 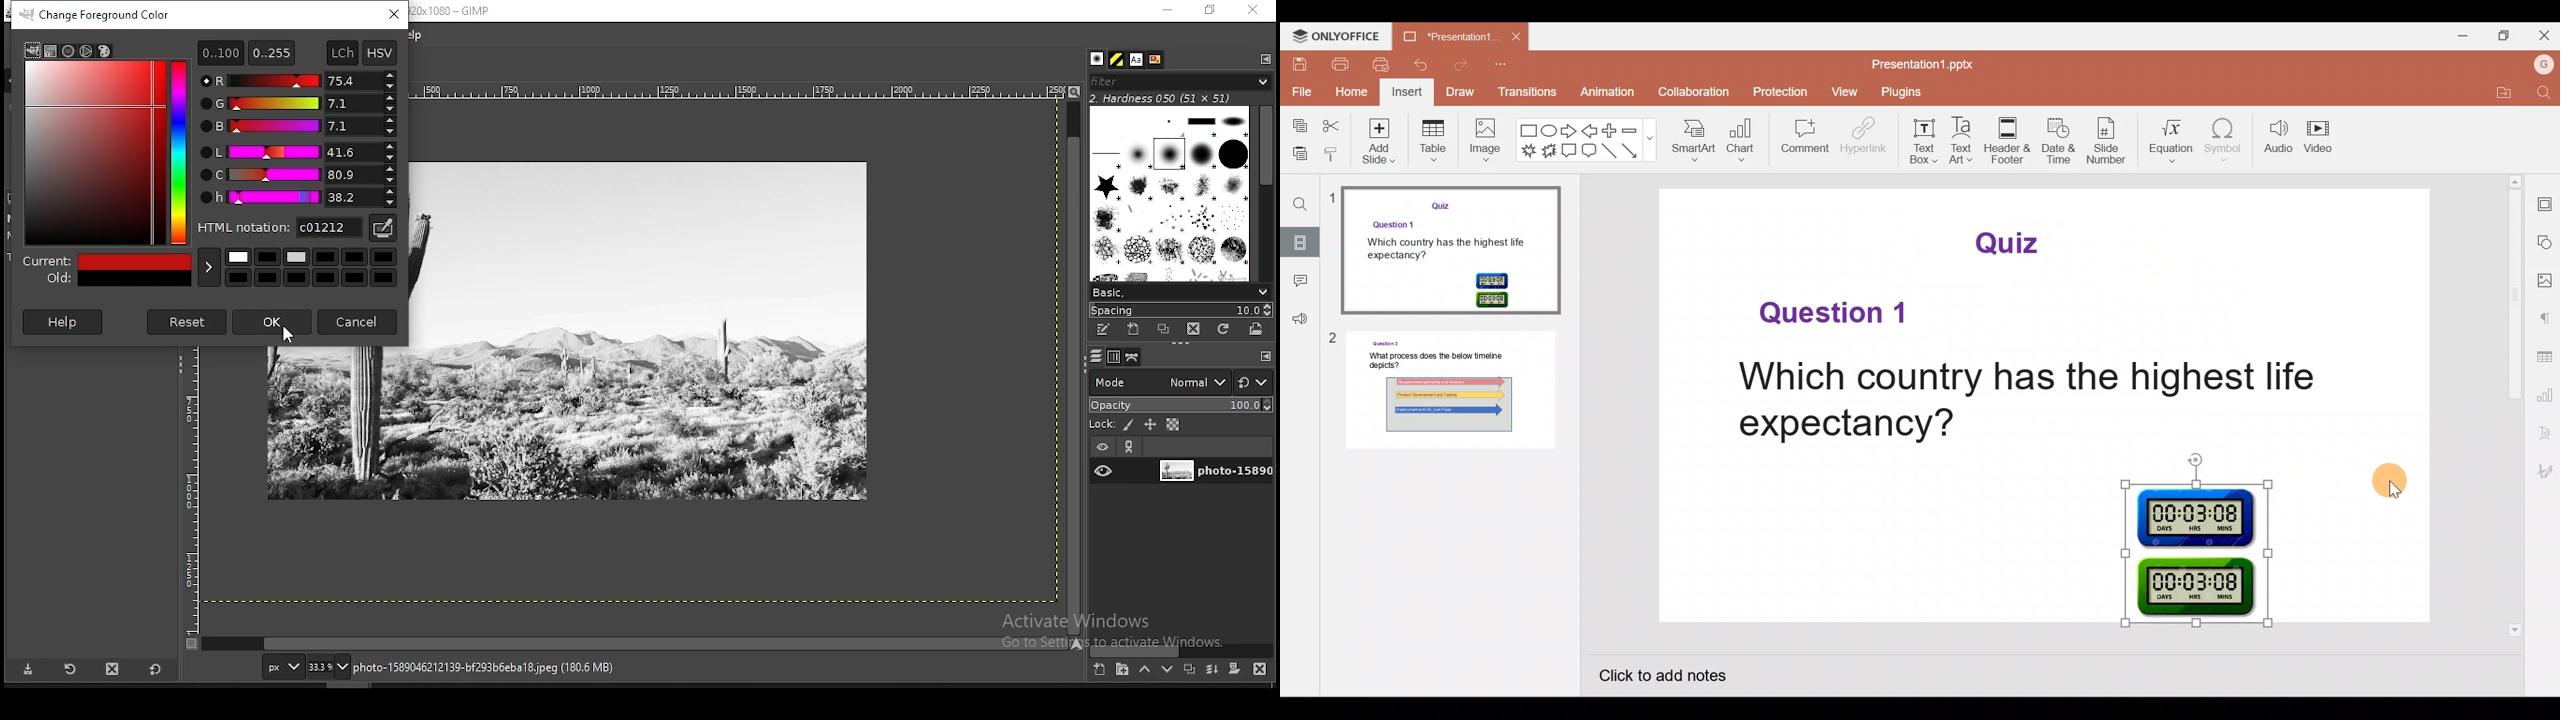 What do you see at coordinates (1260, 668) in the screenshot?
I see `delete this layer` at bounding box center [1260, 668].